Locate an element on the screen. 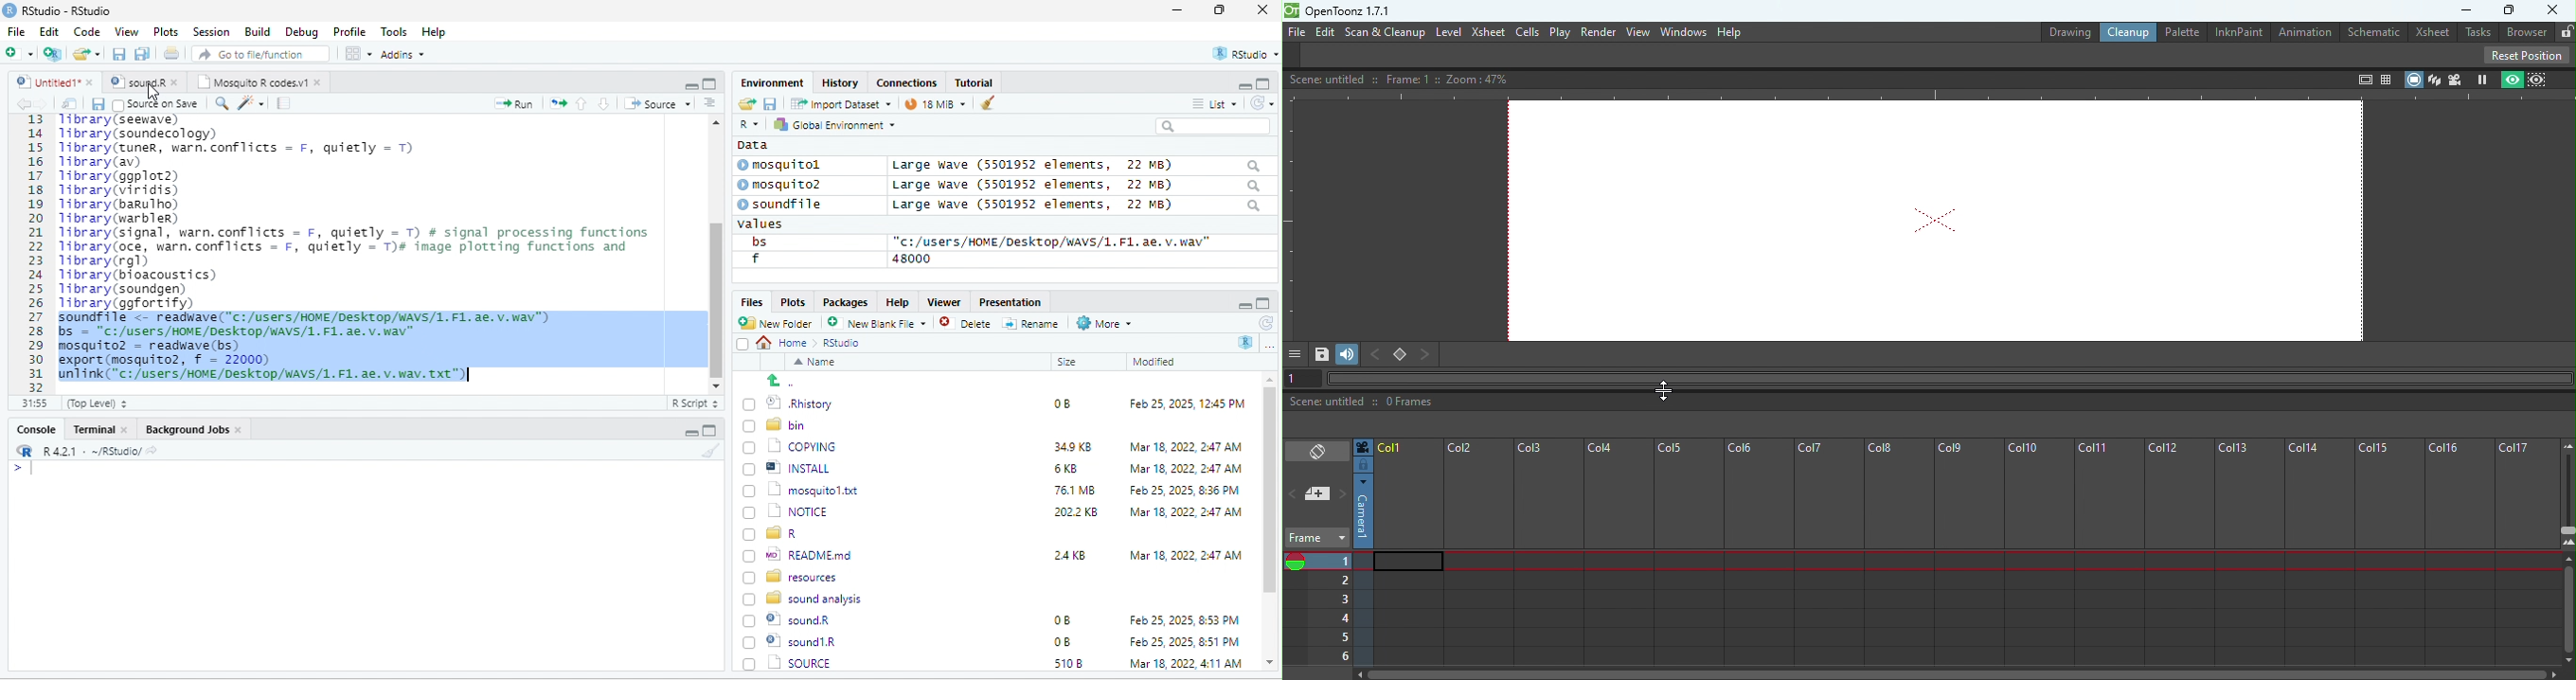  Zoom in/out of Xsheet is located at coordinates (2566, 494).